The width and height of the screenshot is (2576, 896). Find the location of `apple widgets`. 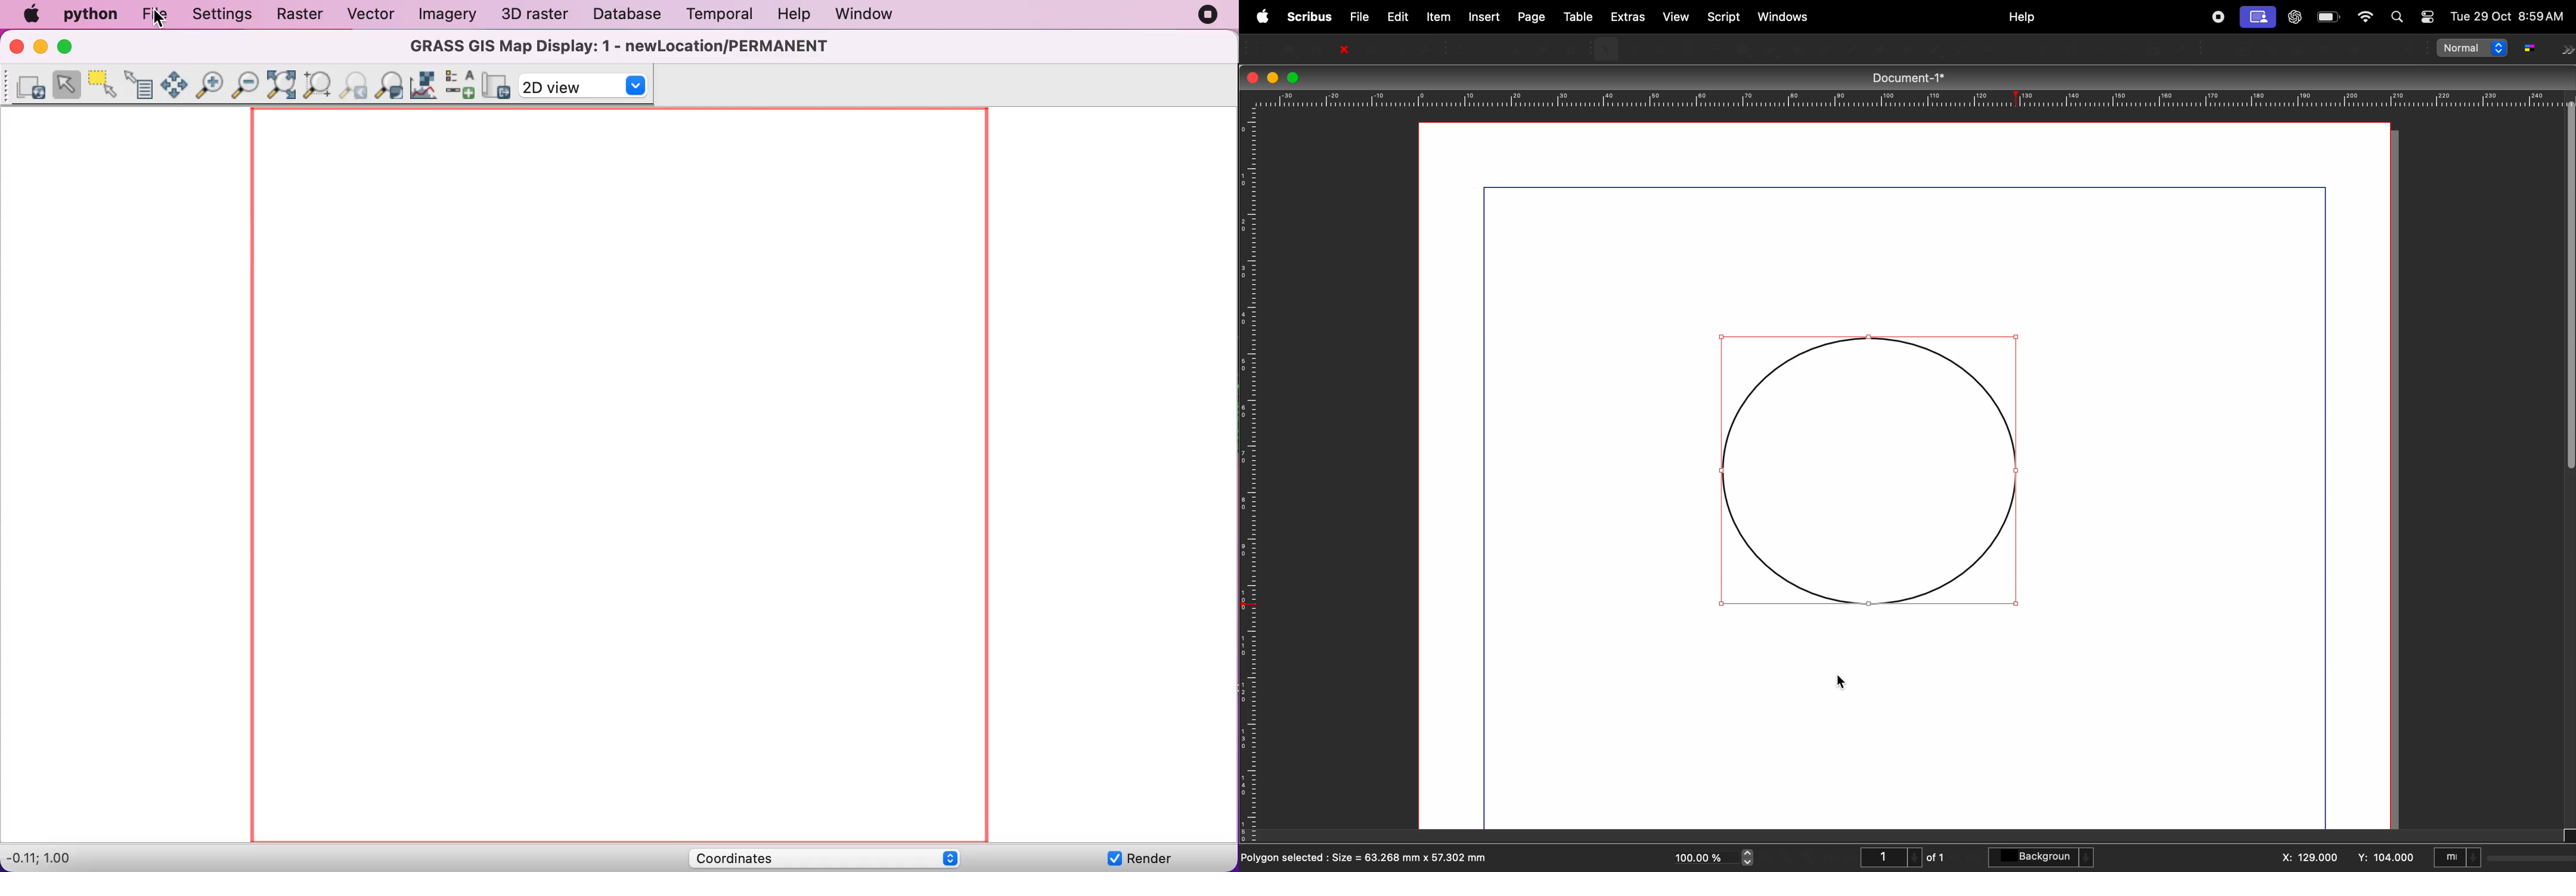

apple widgets is located at coordinates (2364, 17).